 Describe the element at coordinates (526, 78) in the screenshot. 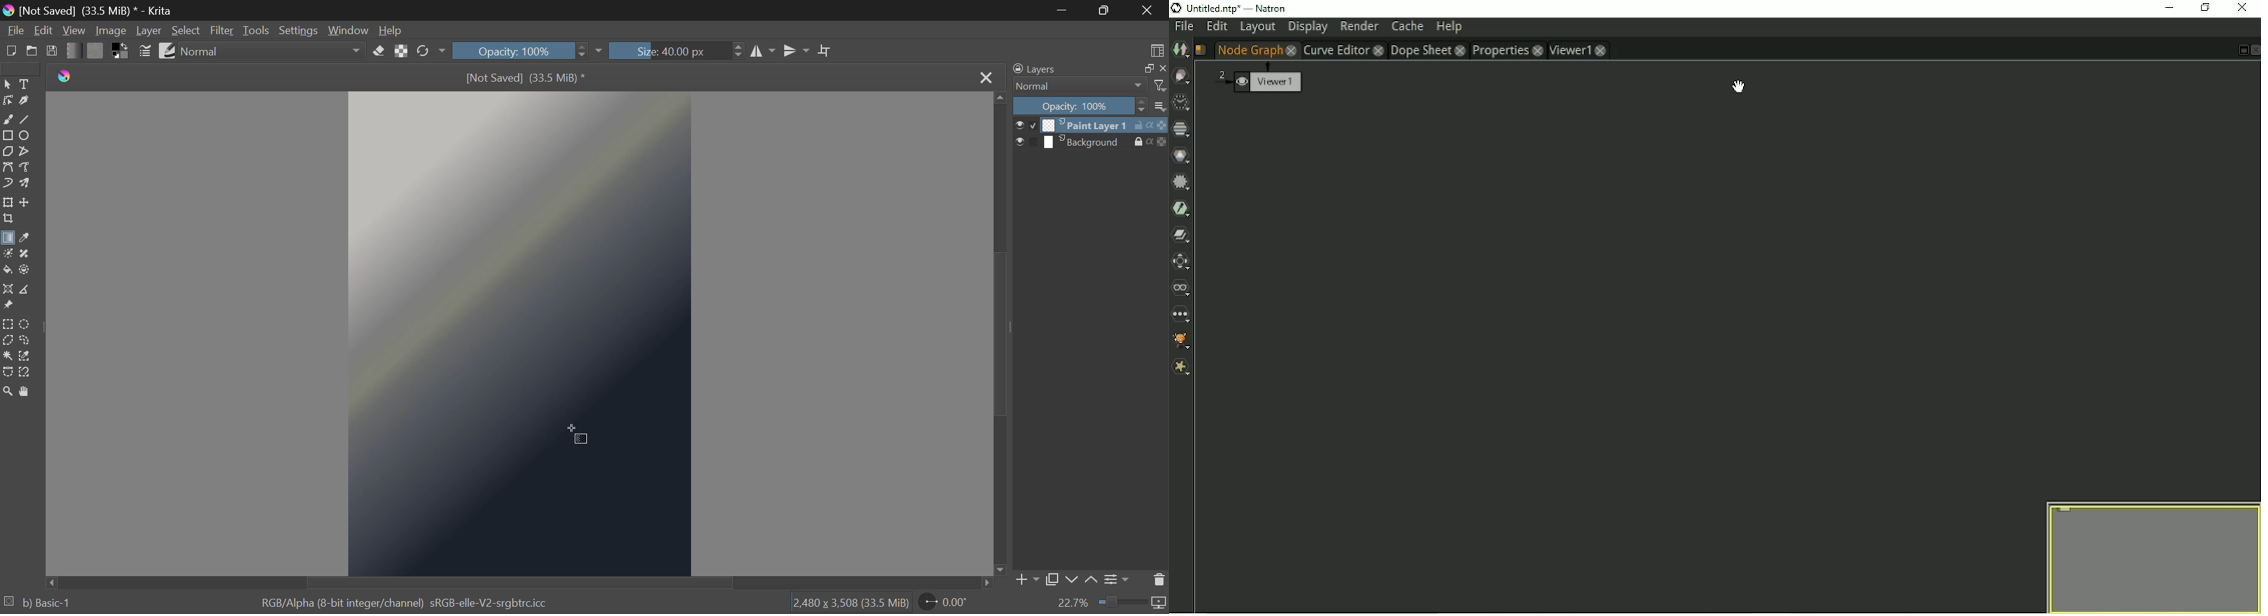

I see `[Not Saved] (33.5 MiB)` at that location.